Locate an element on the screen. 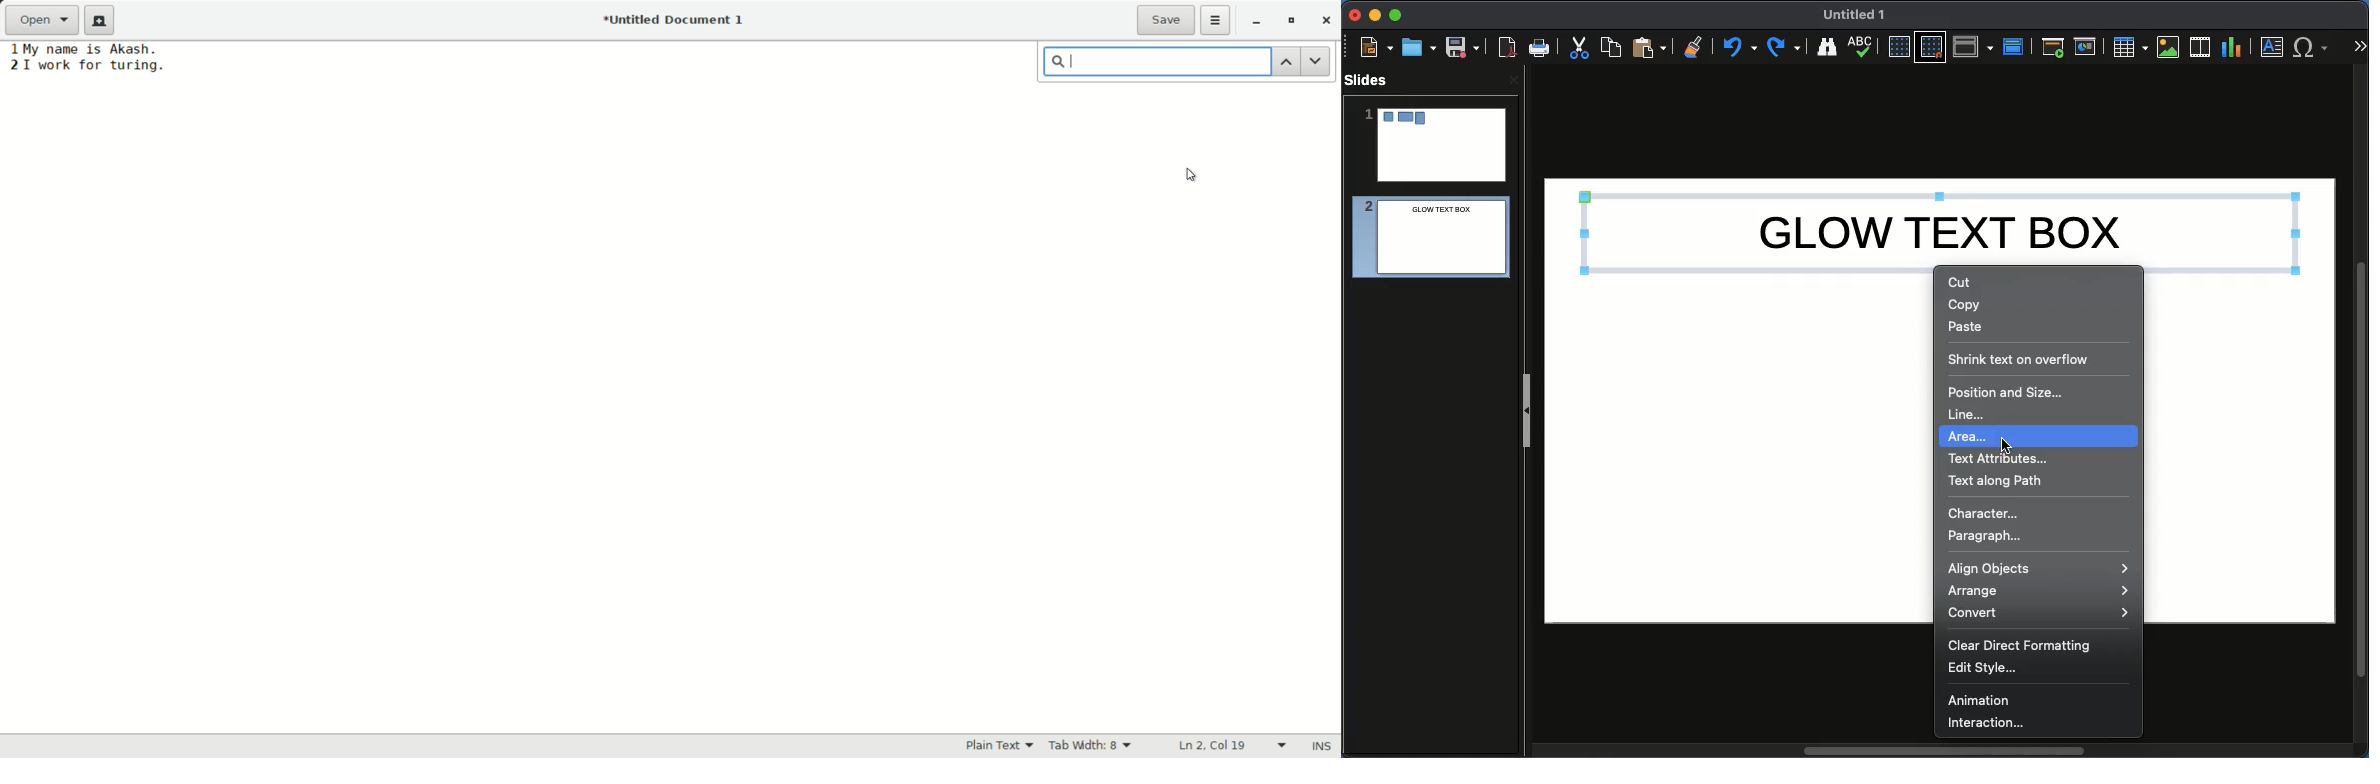  More is located at coordinates (2359, 48).